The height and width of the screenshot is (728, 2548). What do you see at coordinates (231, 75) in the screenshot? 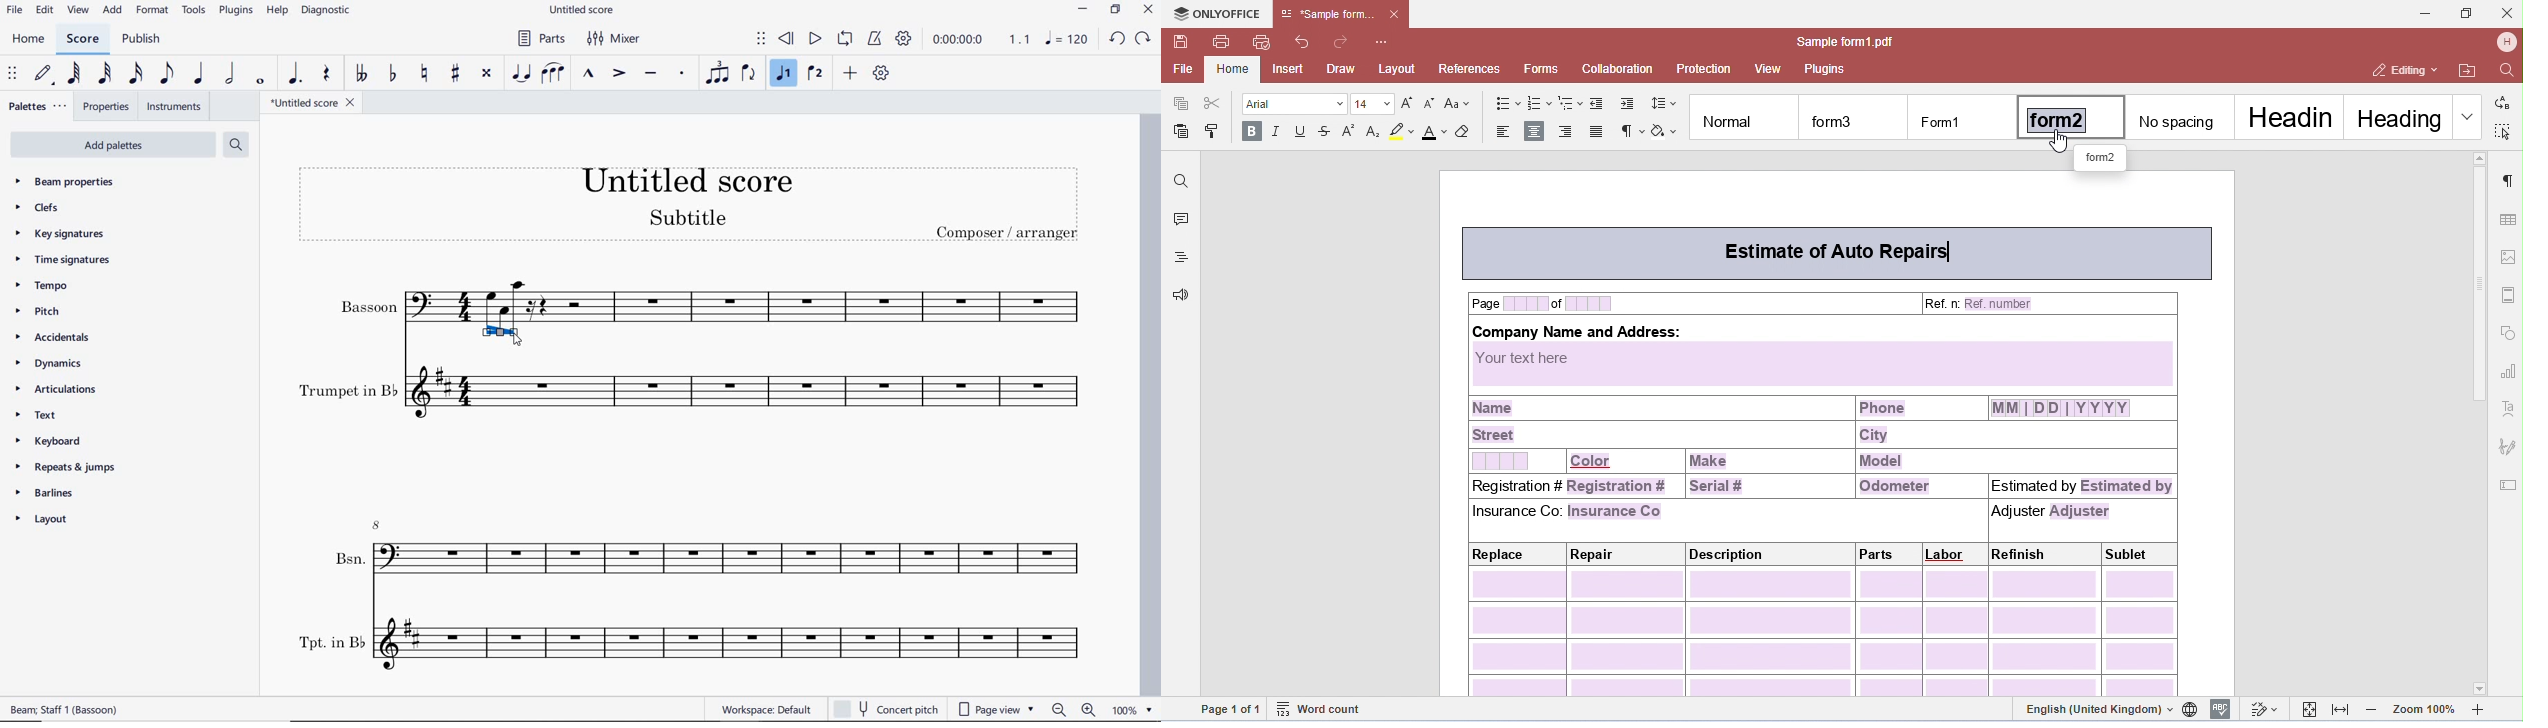
I see `half note` at bounding box center [231, 75].